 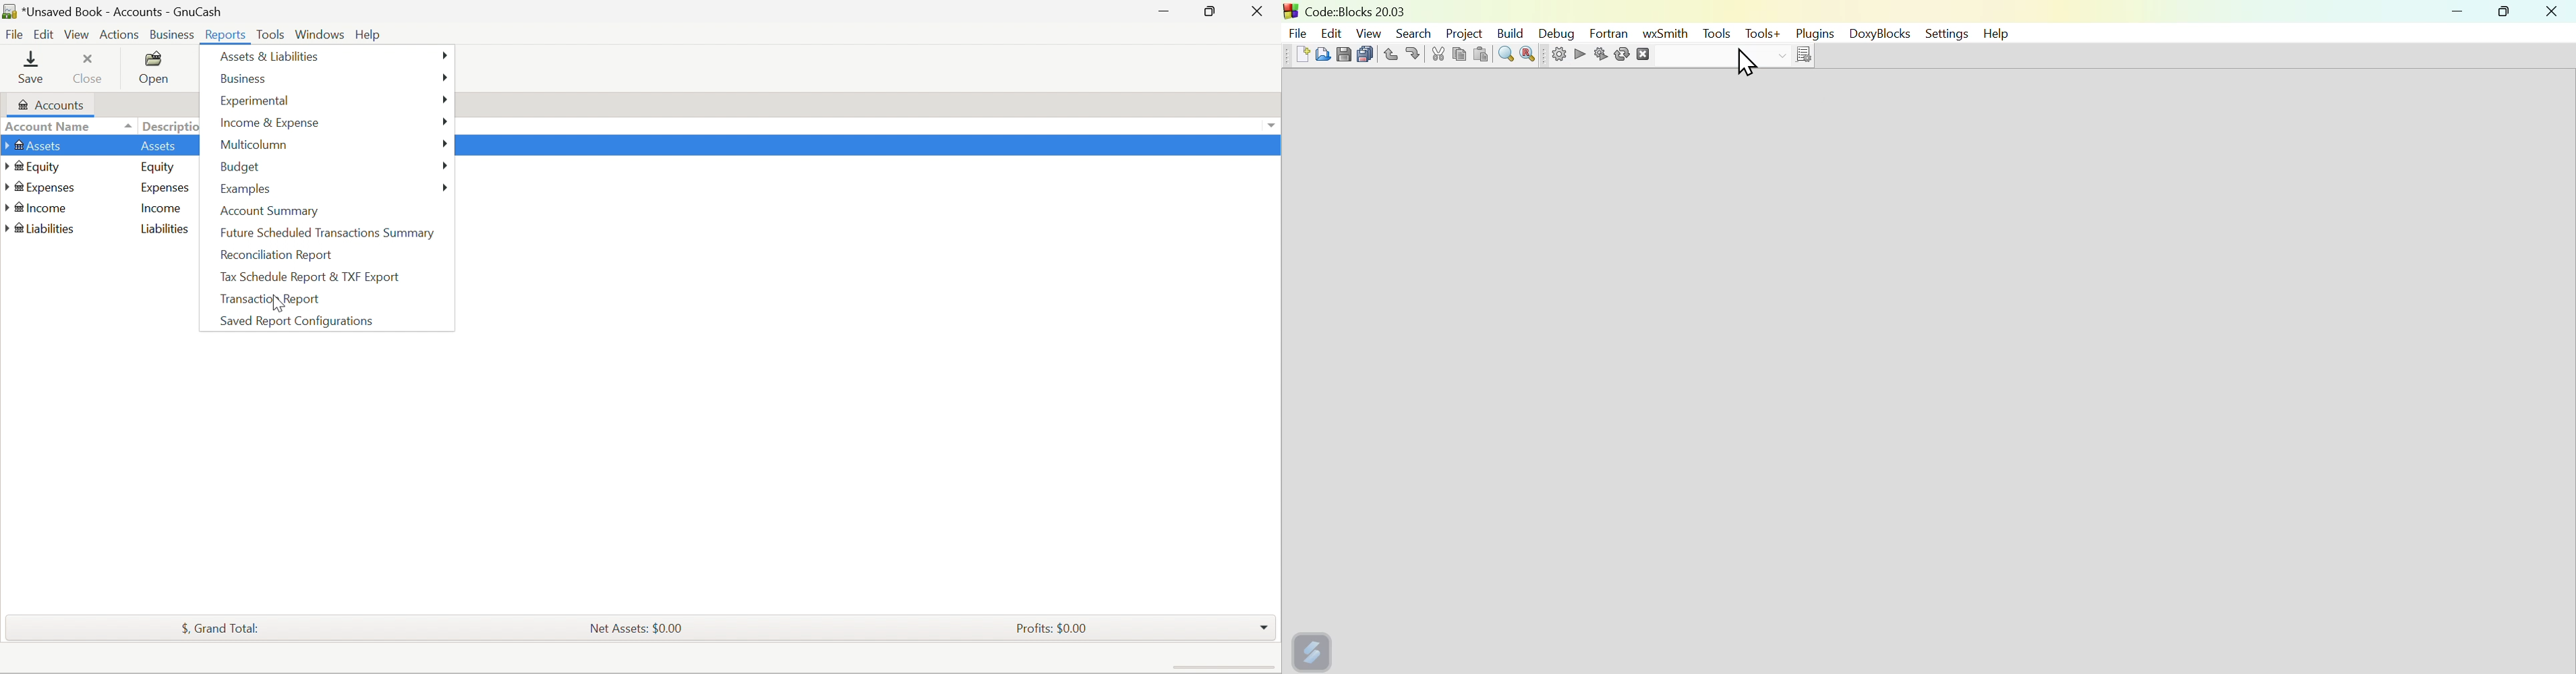 I want to click on Expenses, so click(x=166, y=190).